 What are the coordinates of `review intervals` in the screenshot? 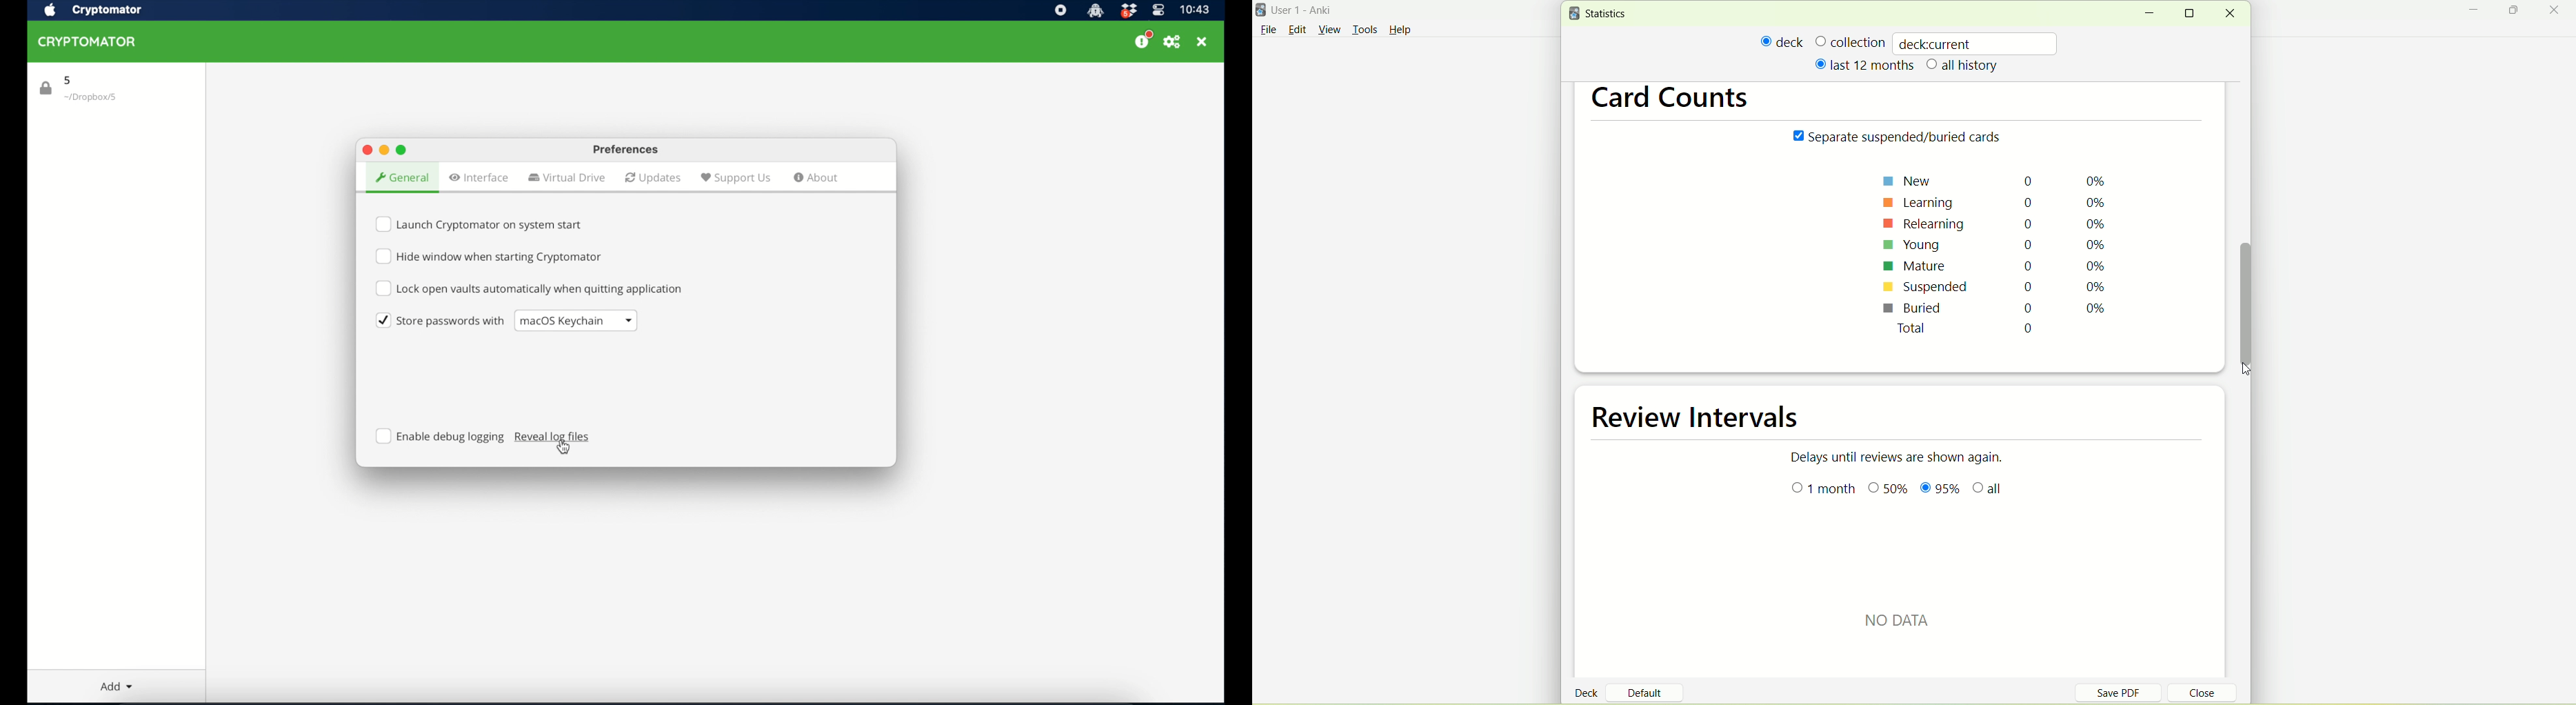 It's located at (1706, 419).